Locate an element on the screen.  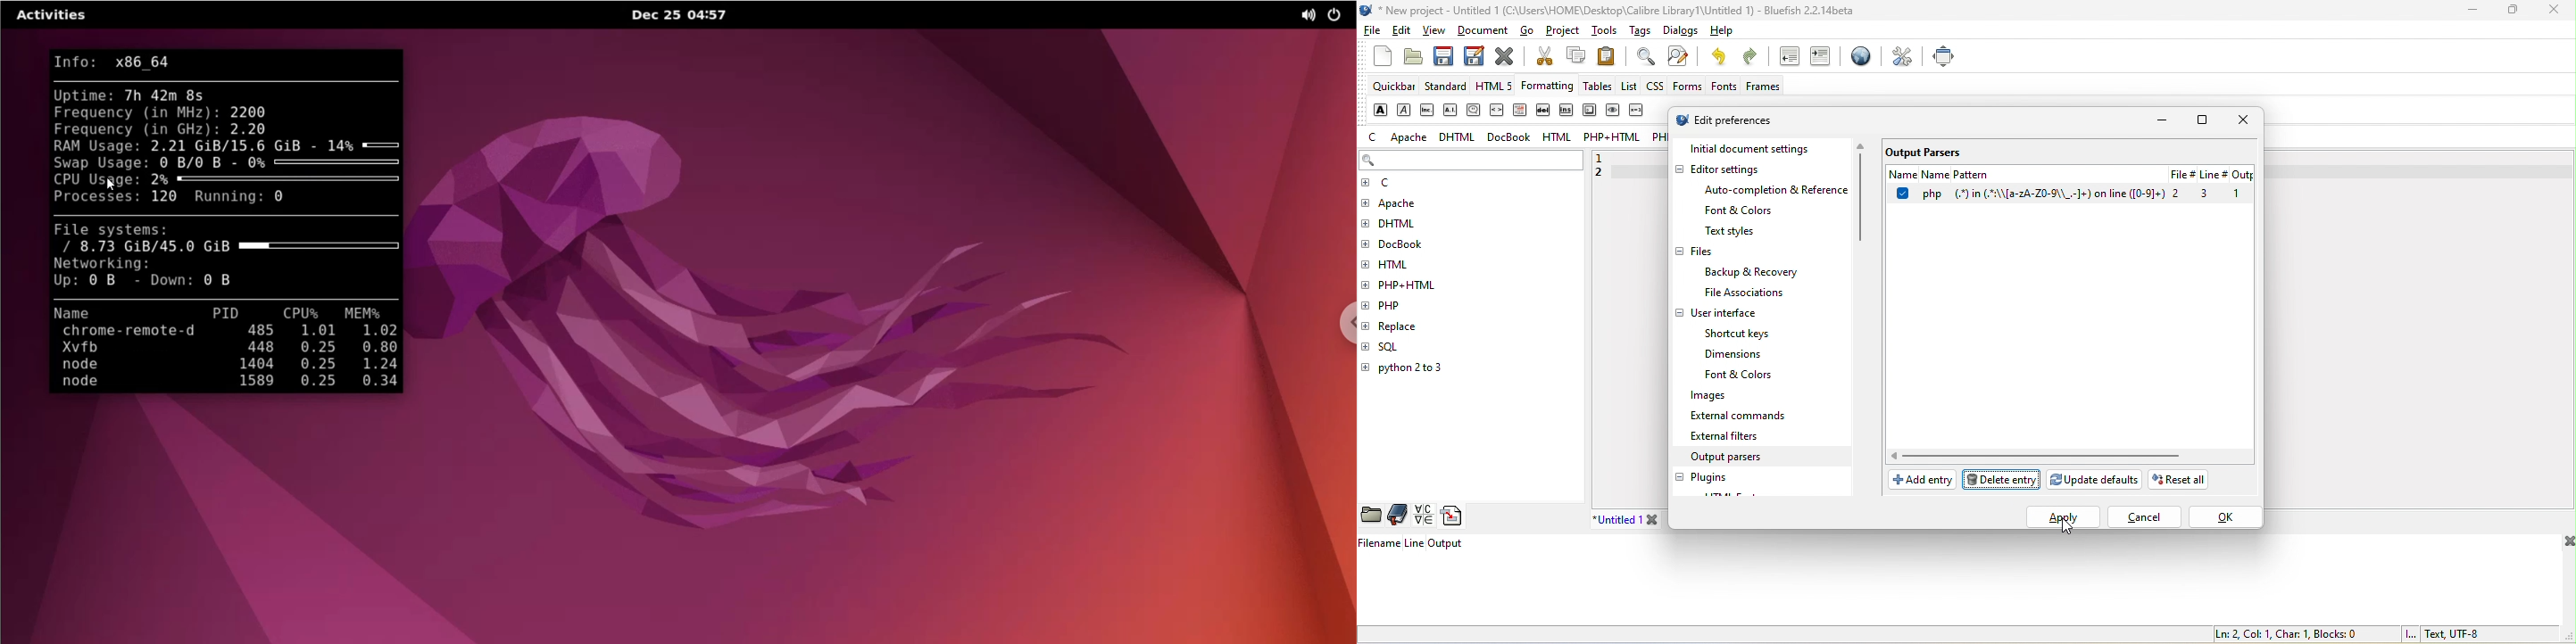
minimize is located at coordinates (2470, 11).